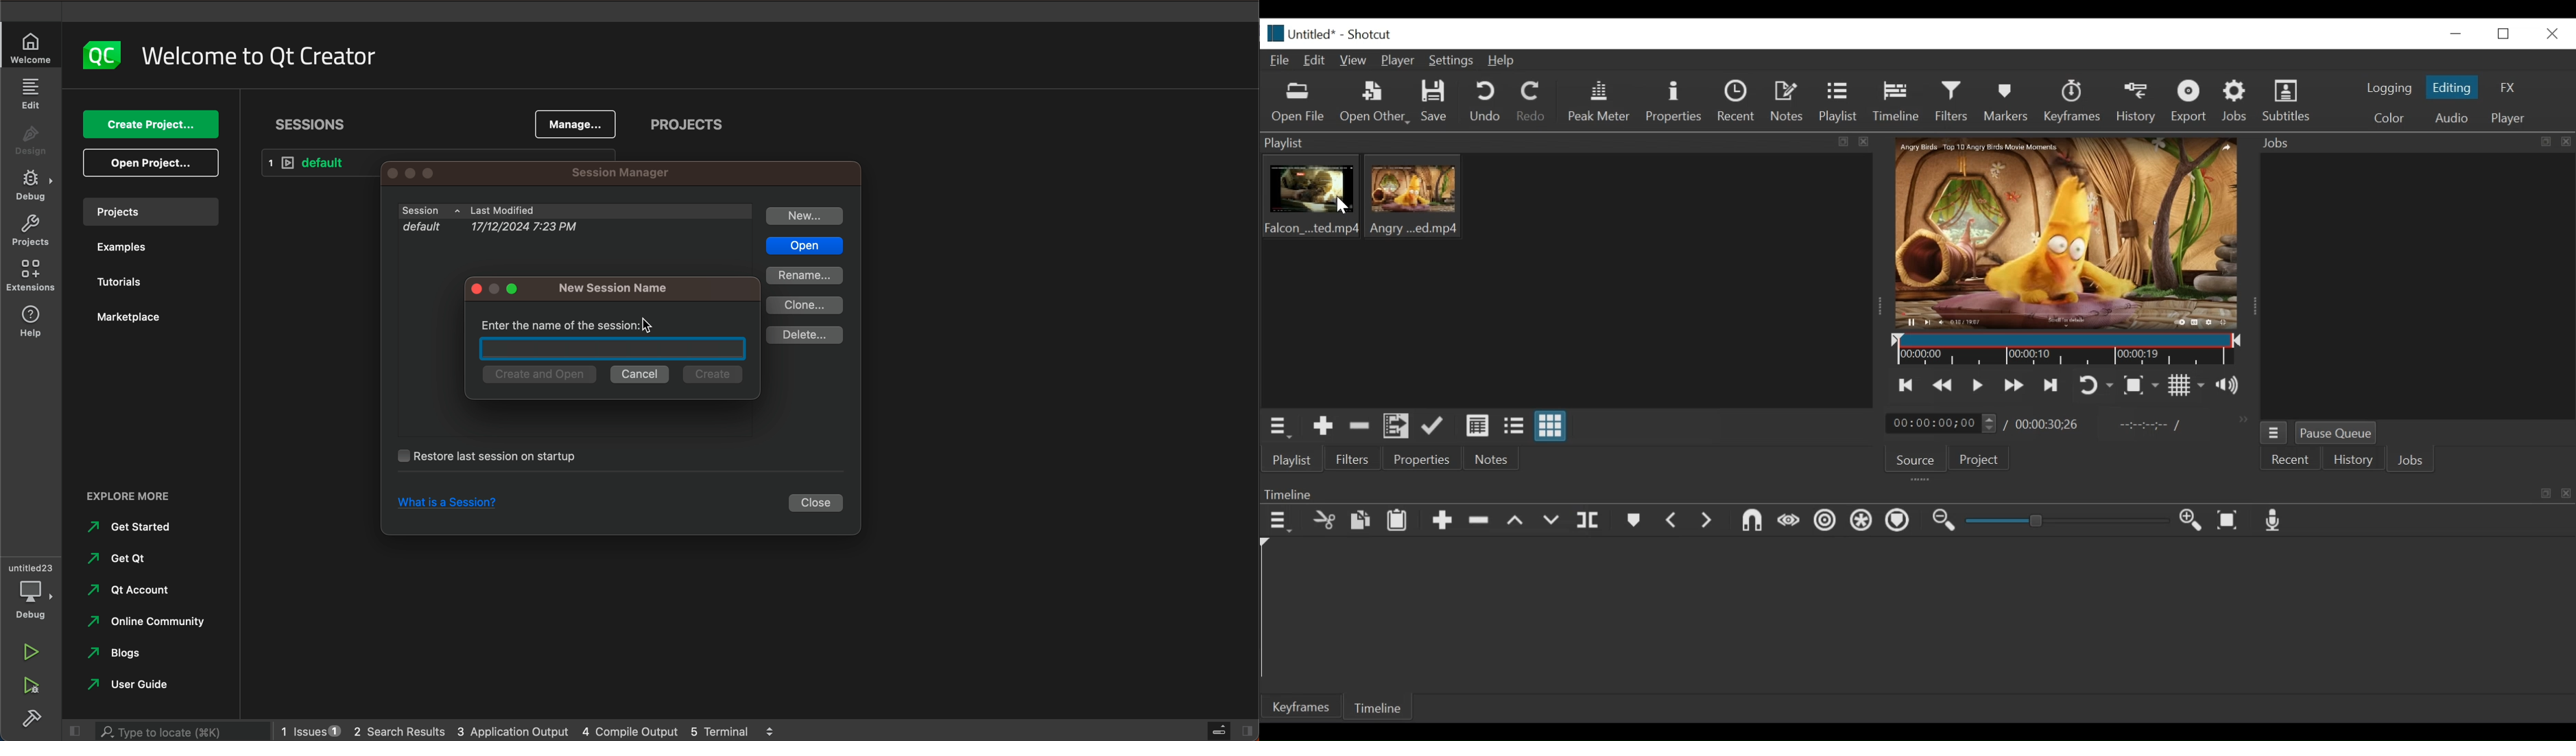 This screenshot has height=756, width=2576. I want to click on Timeline menu, so click(1282, 521).